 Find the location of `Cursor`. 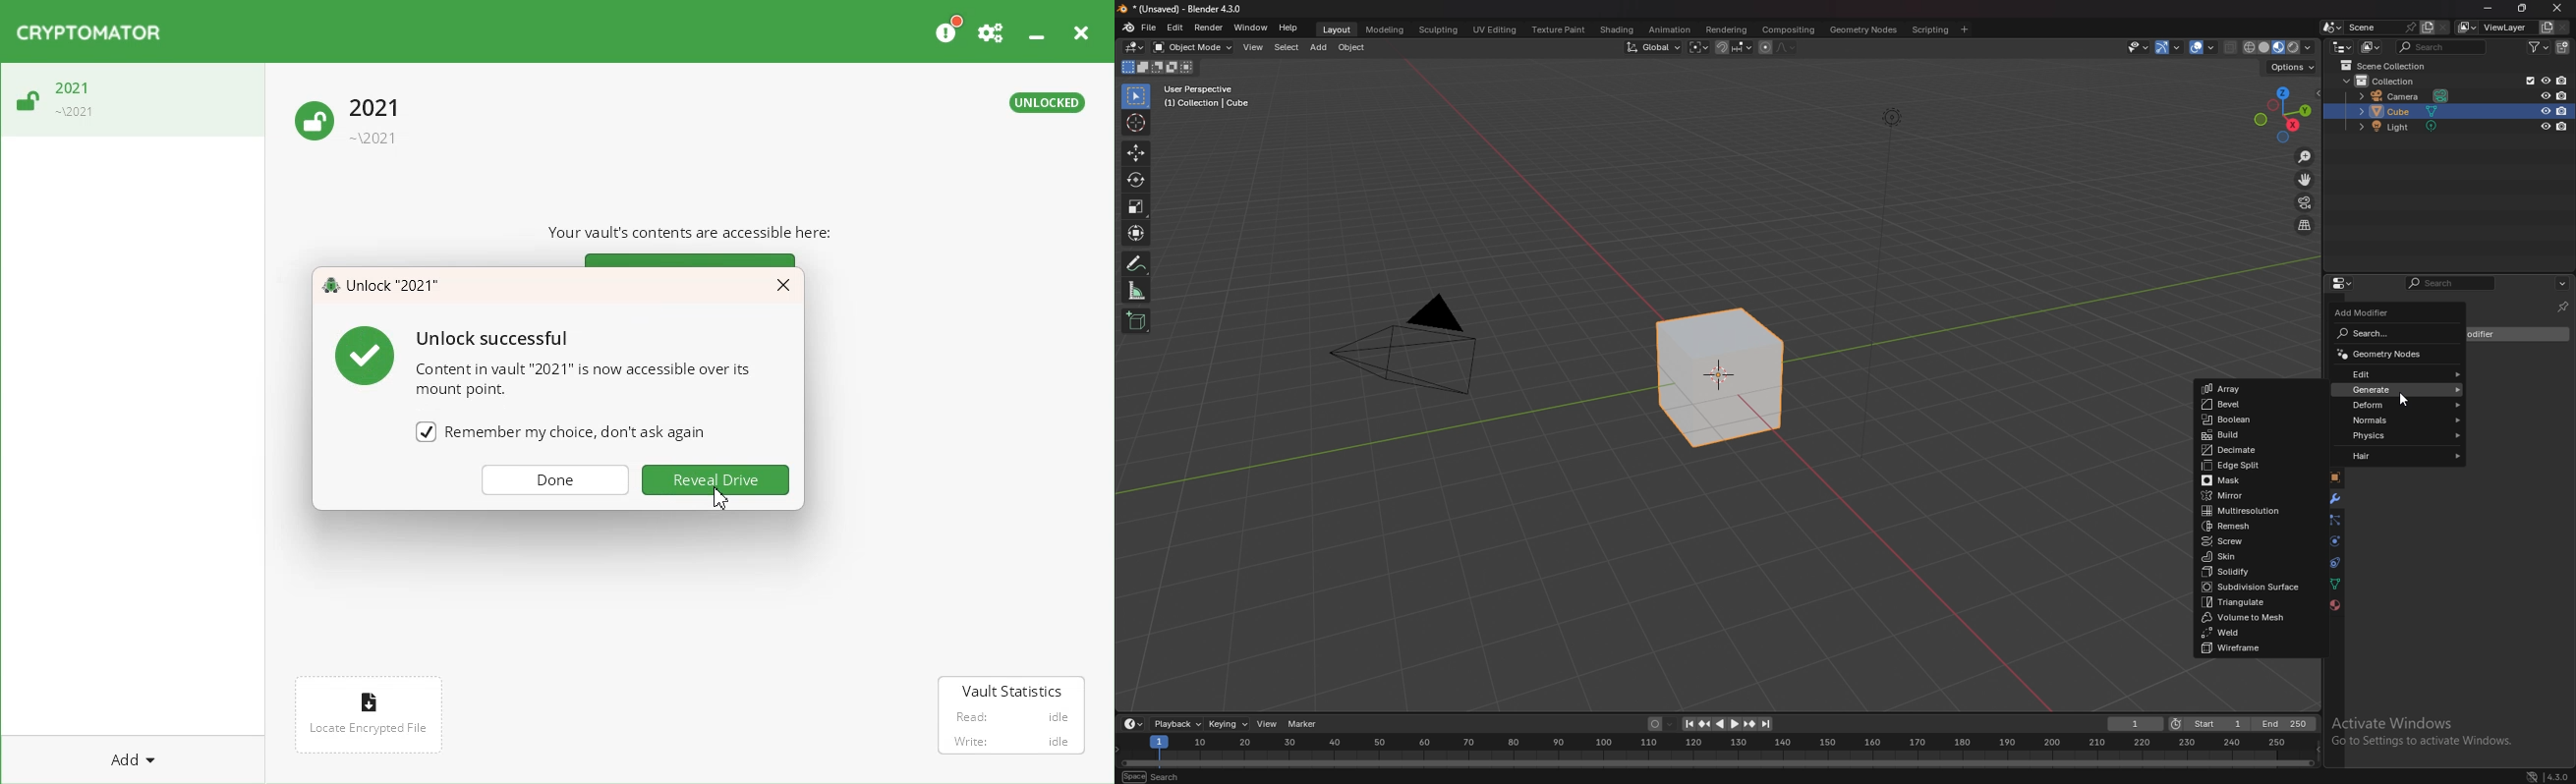

Cursor is located at coordinates (720, 497).